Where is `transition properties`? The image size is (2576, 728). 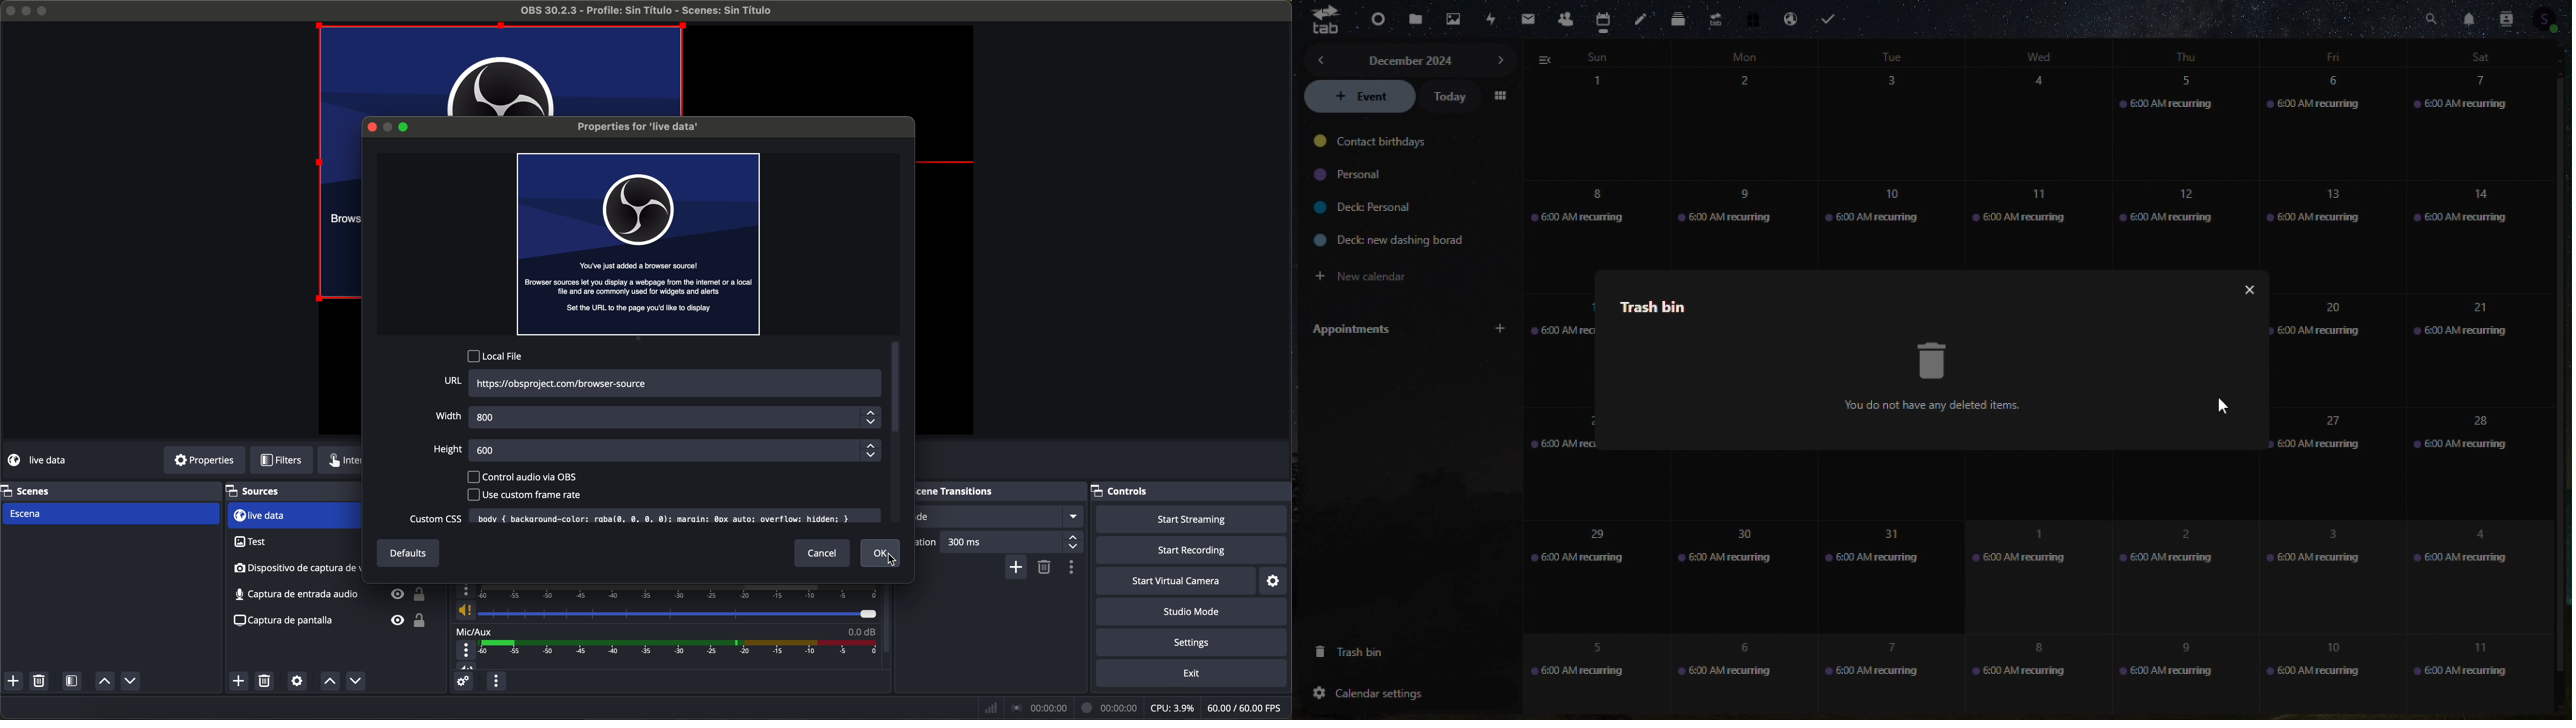
transition properties is located at coordinates (1073, 568).